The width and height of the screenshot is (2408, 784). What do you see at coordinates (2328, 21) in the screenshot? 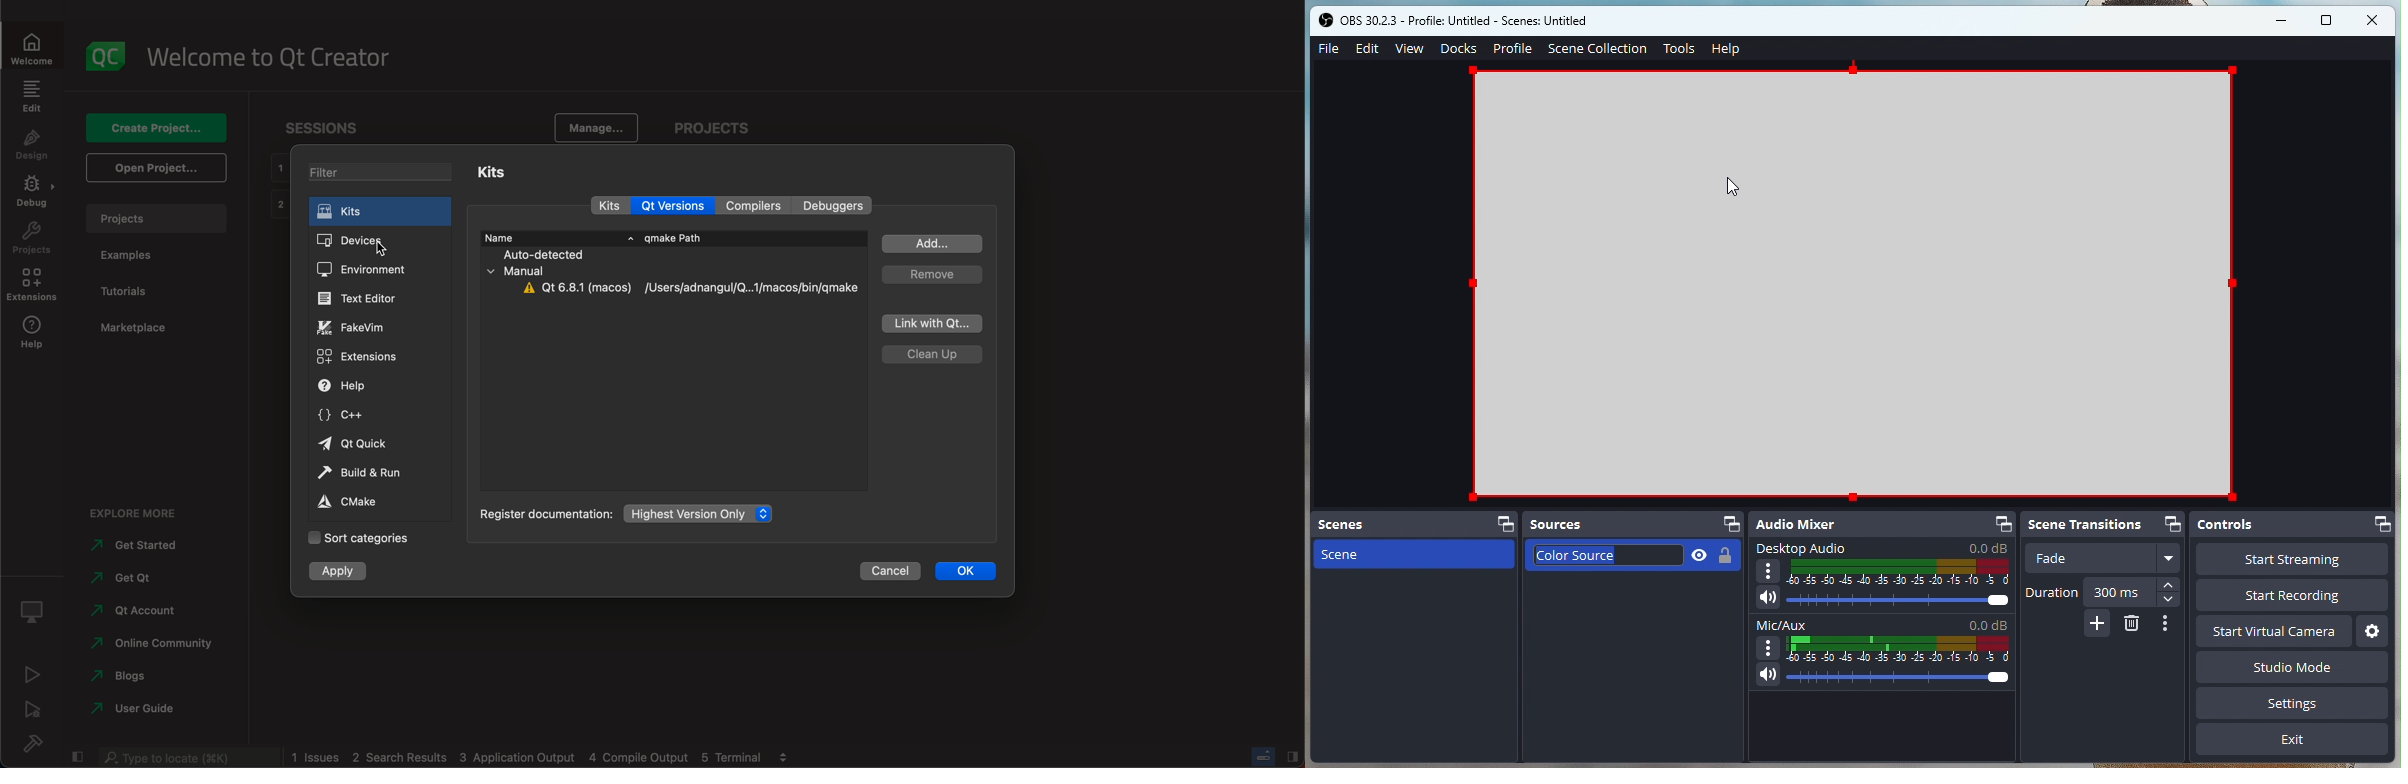
I see `maximise` at bounding box center [2328, 21].